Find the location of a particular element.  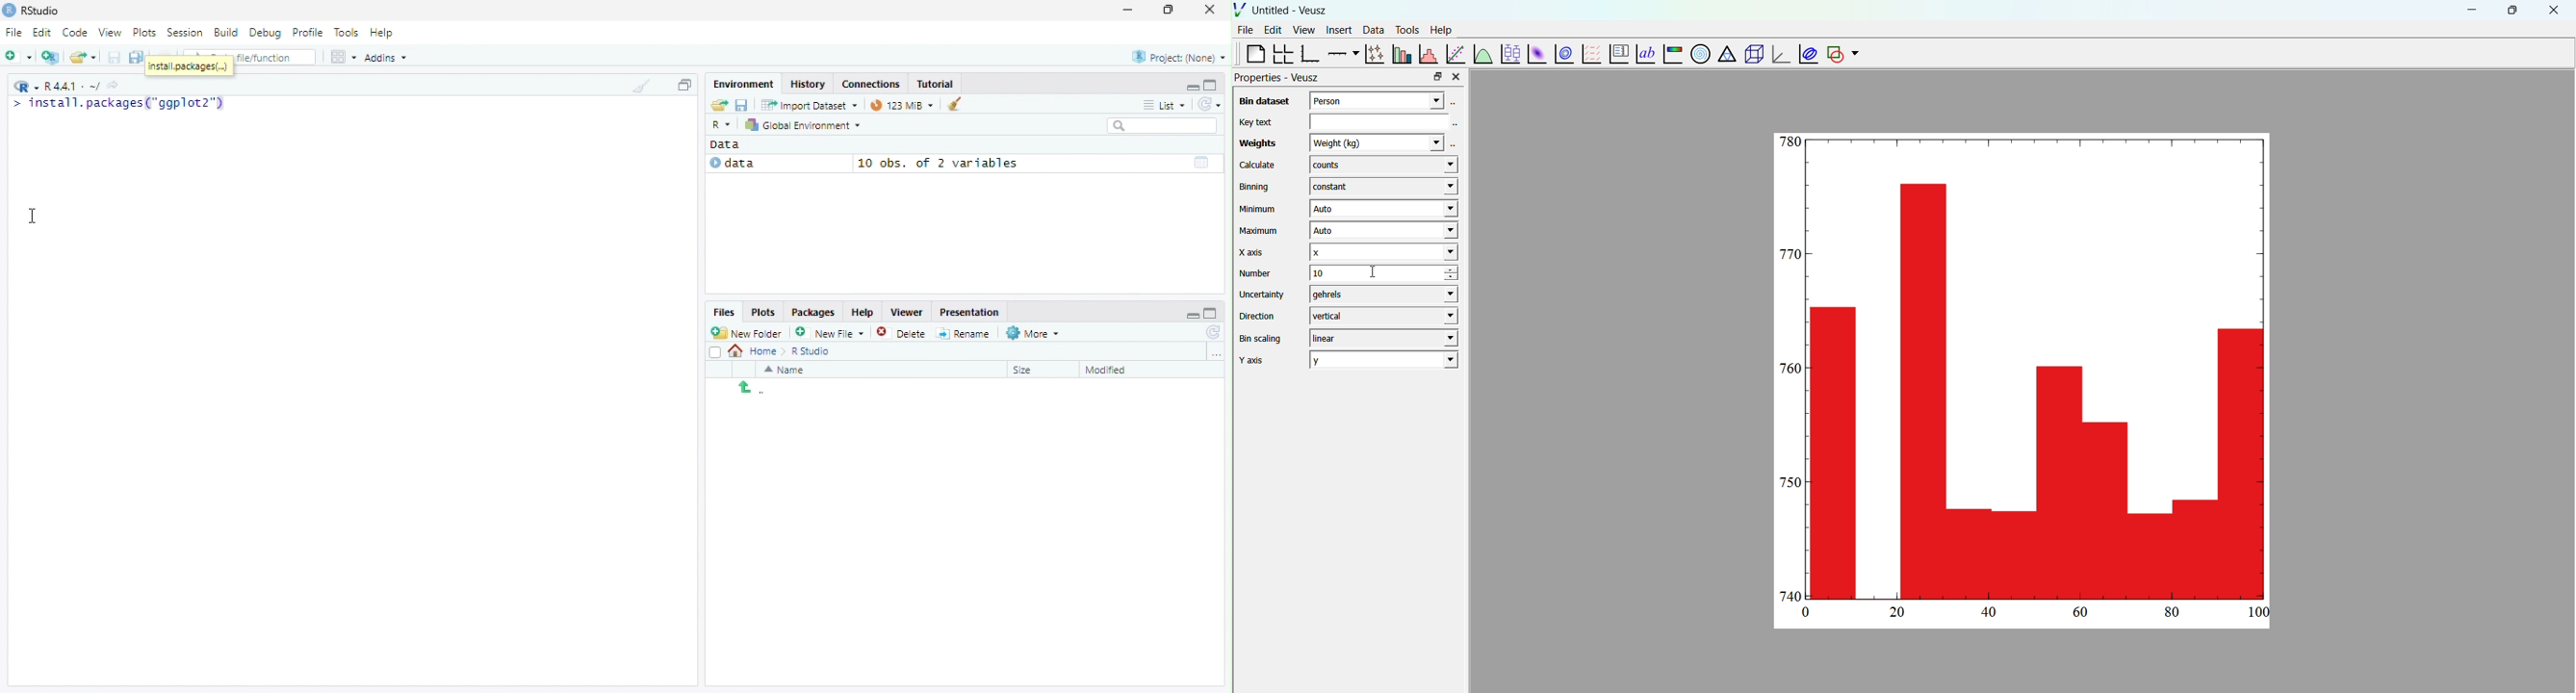

Import Dataset is located at coordinates (809, 106).